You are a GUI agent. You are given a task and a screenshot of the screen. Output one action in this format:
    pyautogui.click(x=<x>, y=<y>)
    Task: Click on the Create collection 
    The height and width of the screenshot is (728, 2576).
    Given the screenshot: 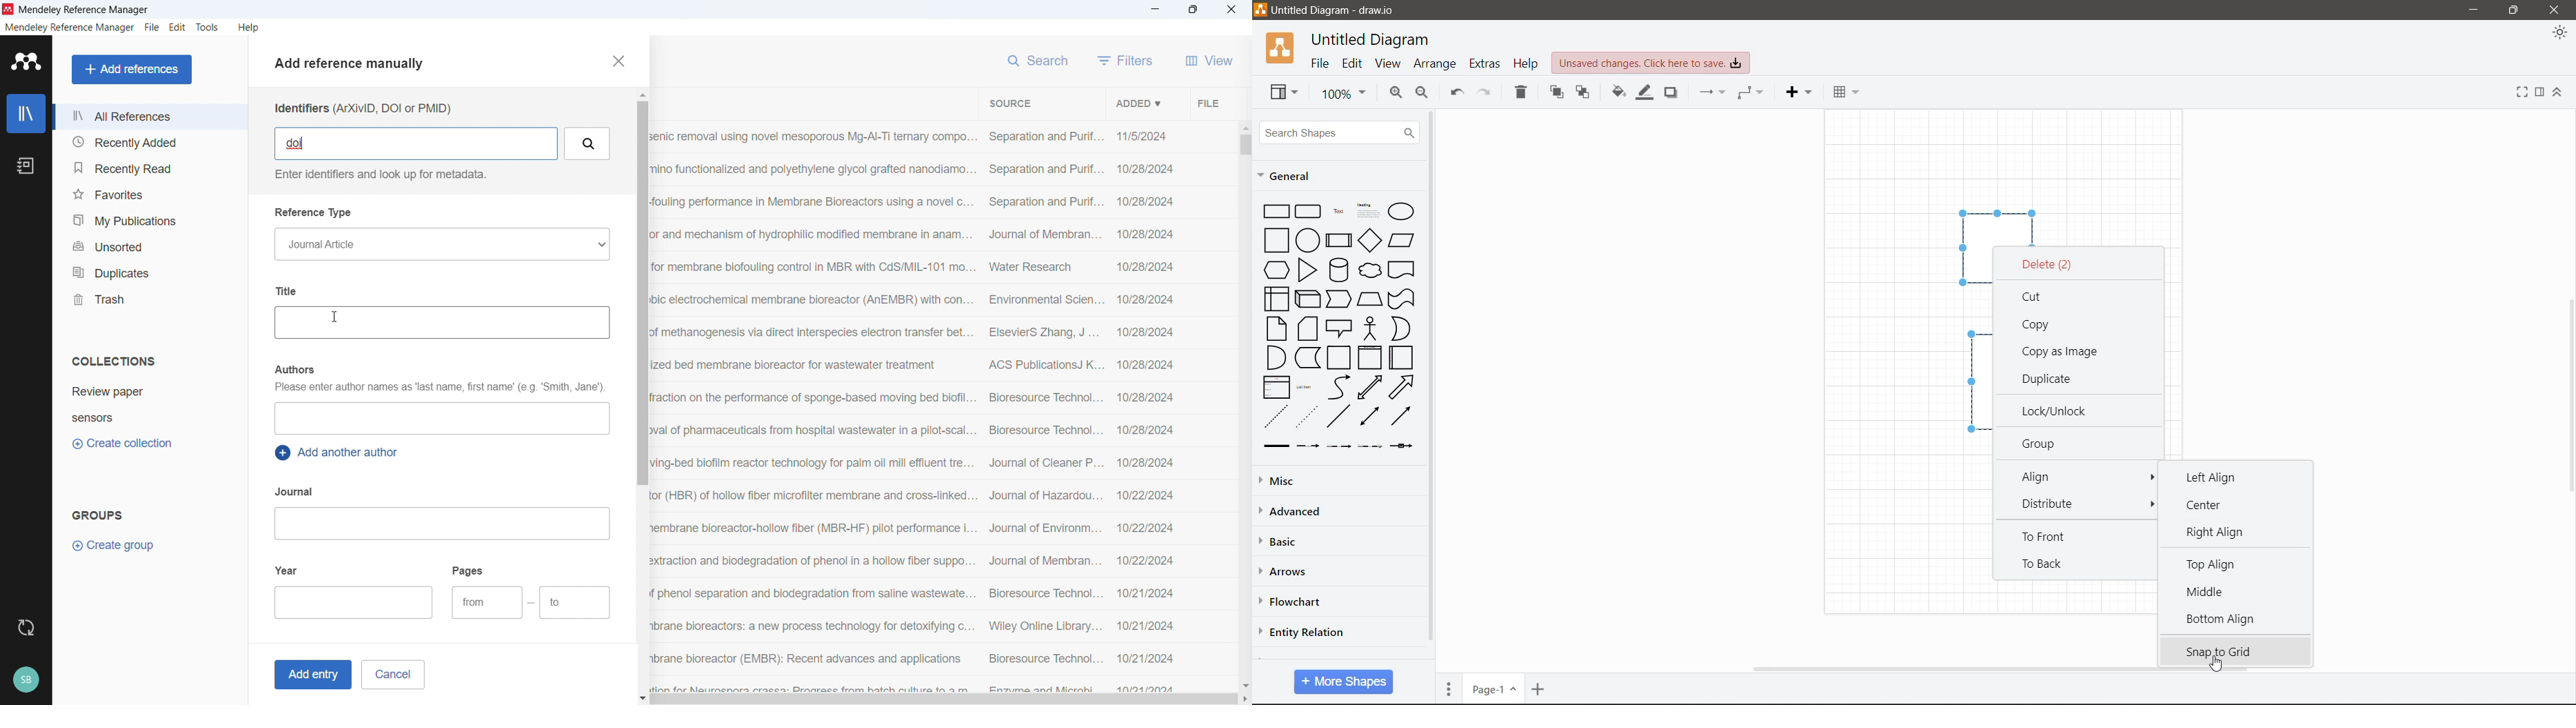 What is the action you would take?
    pyautogui.click(x=124, y=444)
    